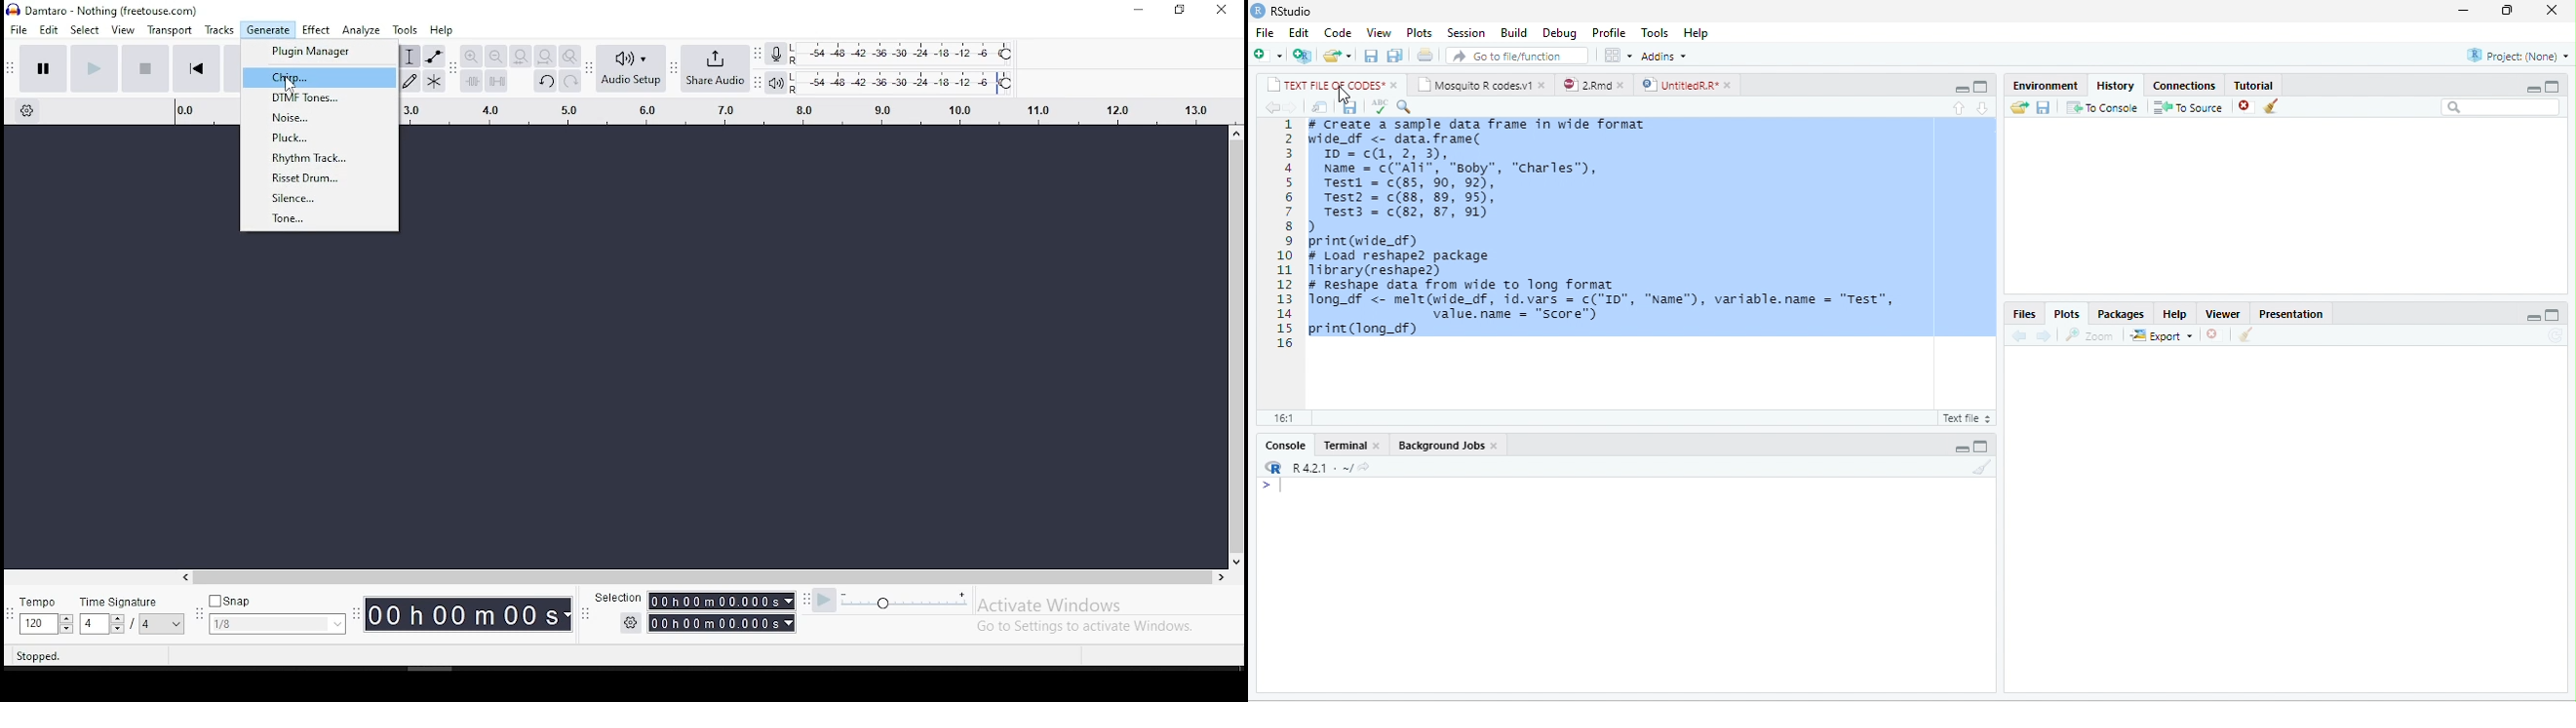 The image size is (2576, 728). Describe the element at coordinates (2534, 88) in the screenshot. I see `minimize` at that location.